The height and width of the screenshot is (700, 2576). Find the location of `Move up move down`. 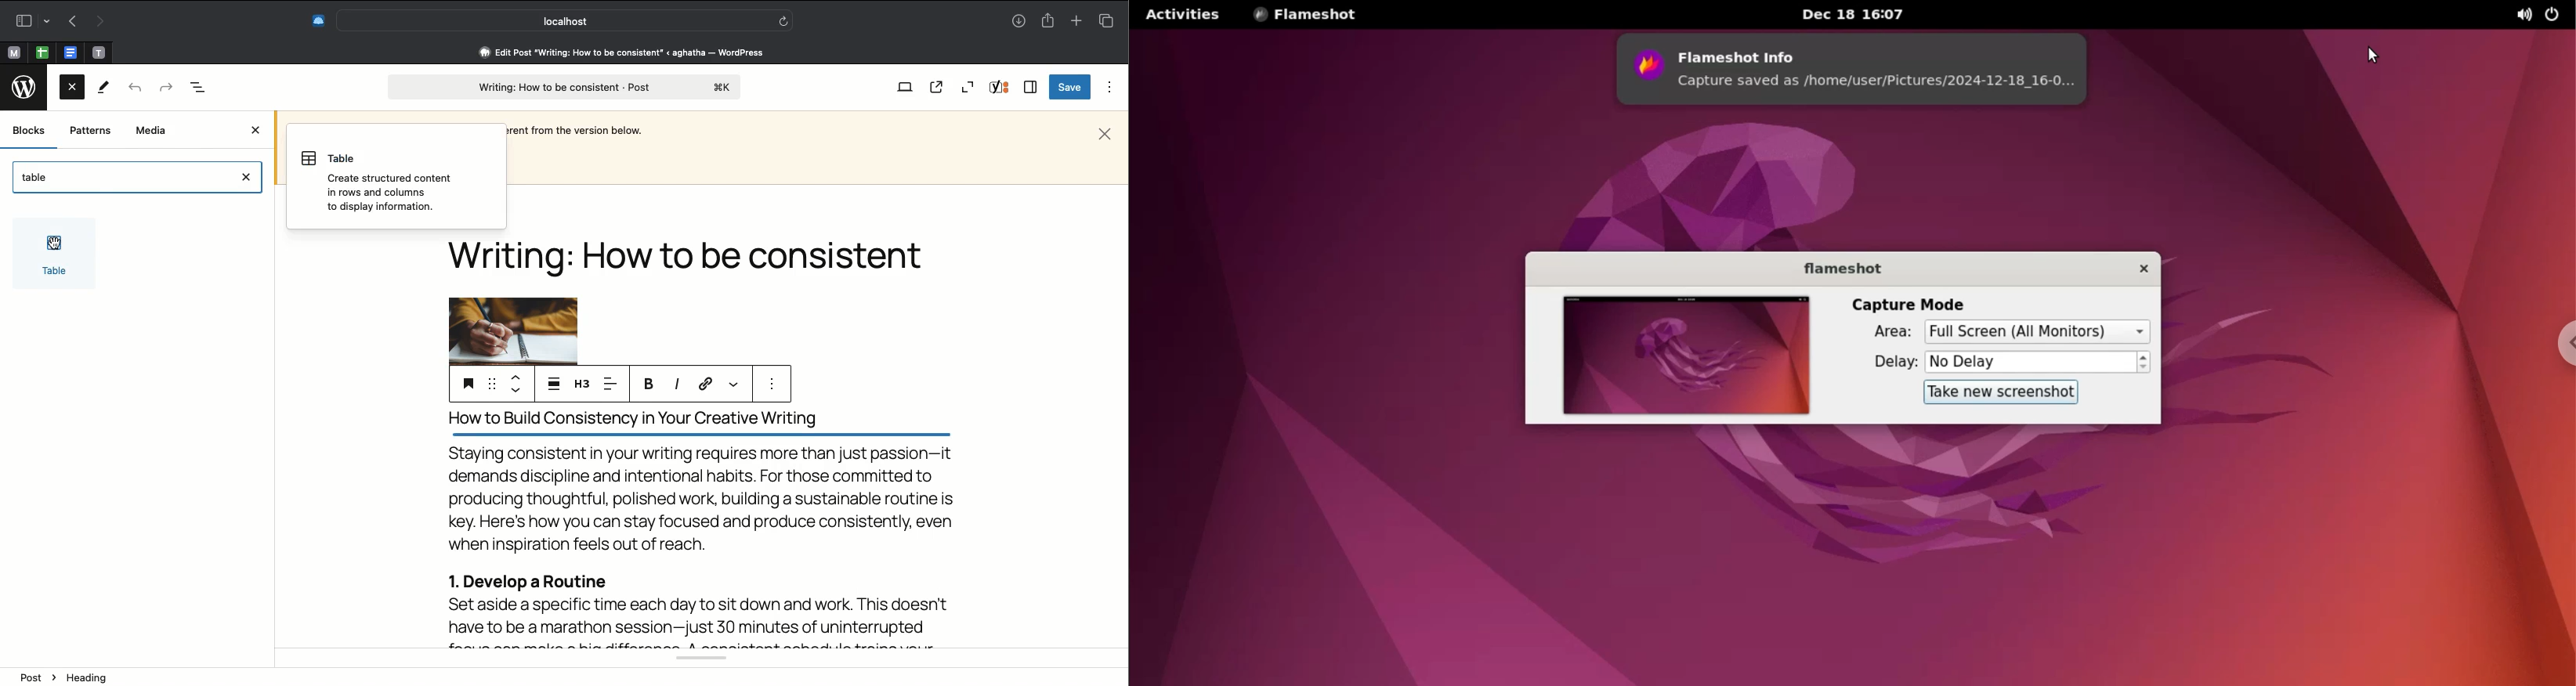

Move up move down is located at coordinates (515, 383).